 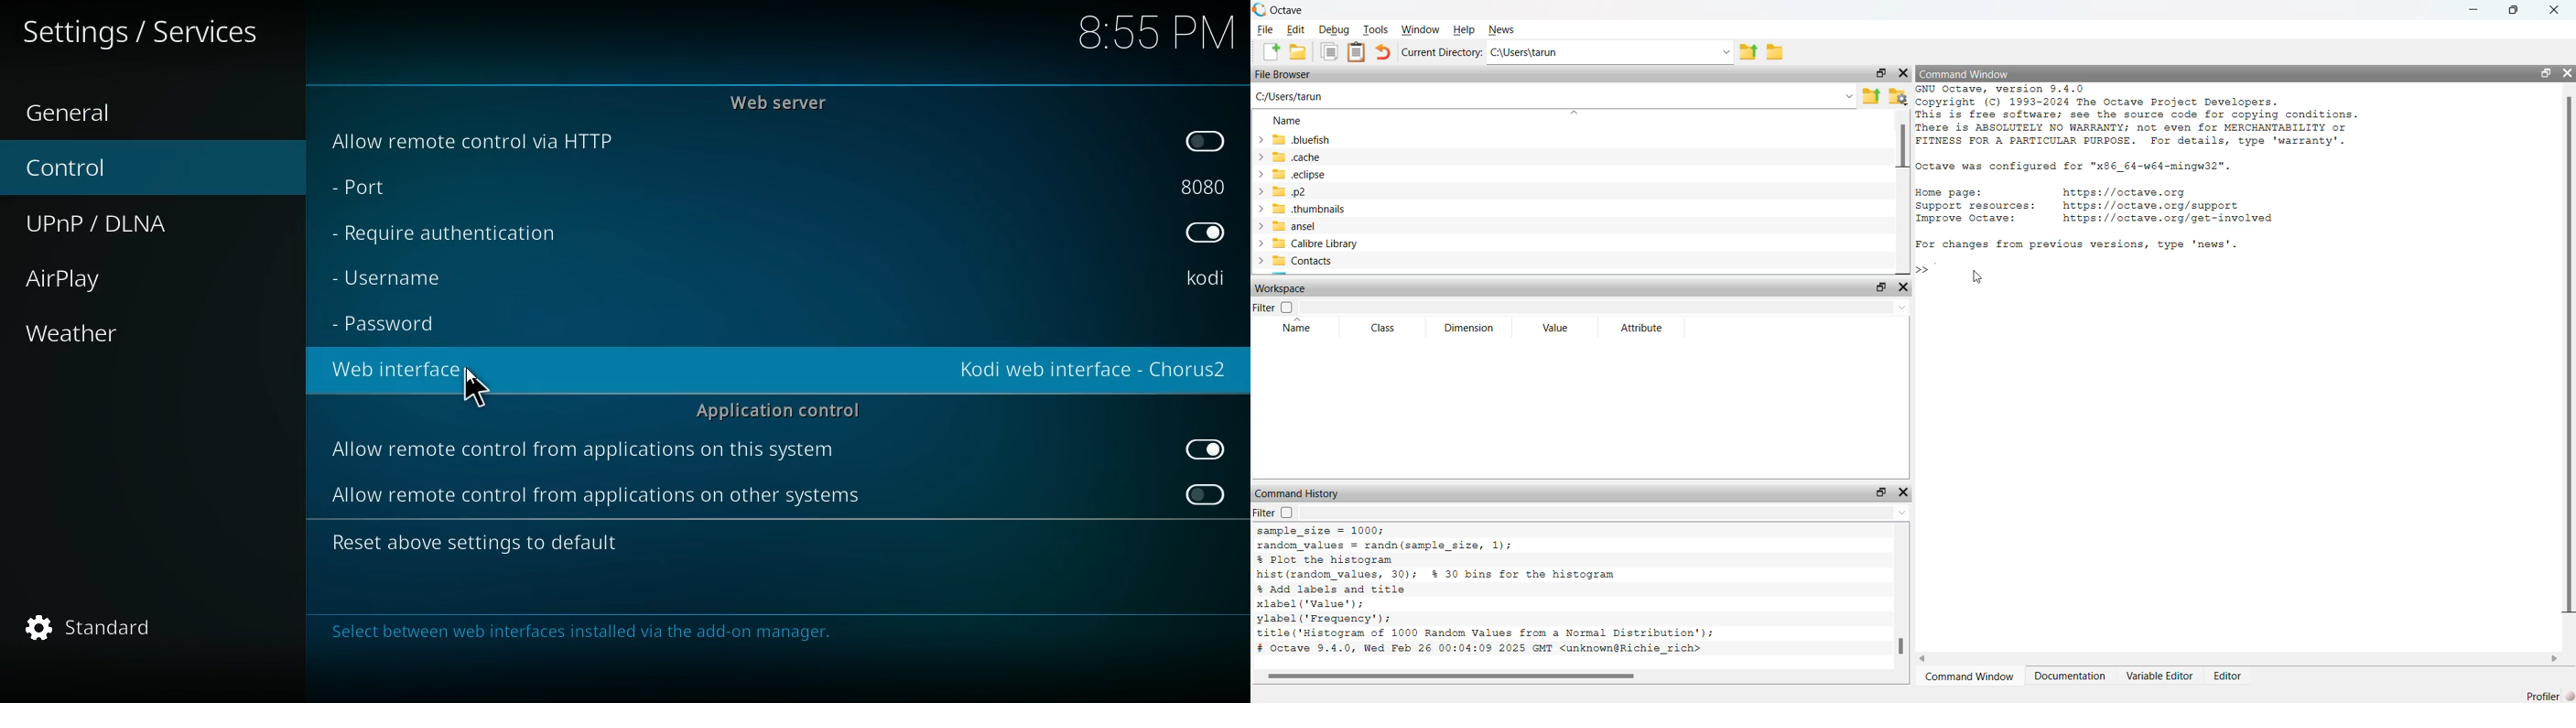 I want to click on web interface, so click(x=407, y=370).